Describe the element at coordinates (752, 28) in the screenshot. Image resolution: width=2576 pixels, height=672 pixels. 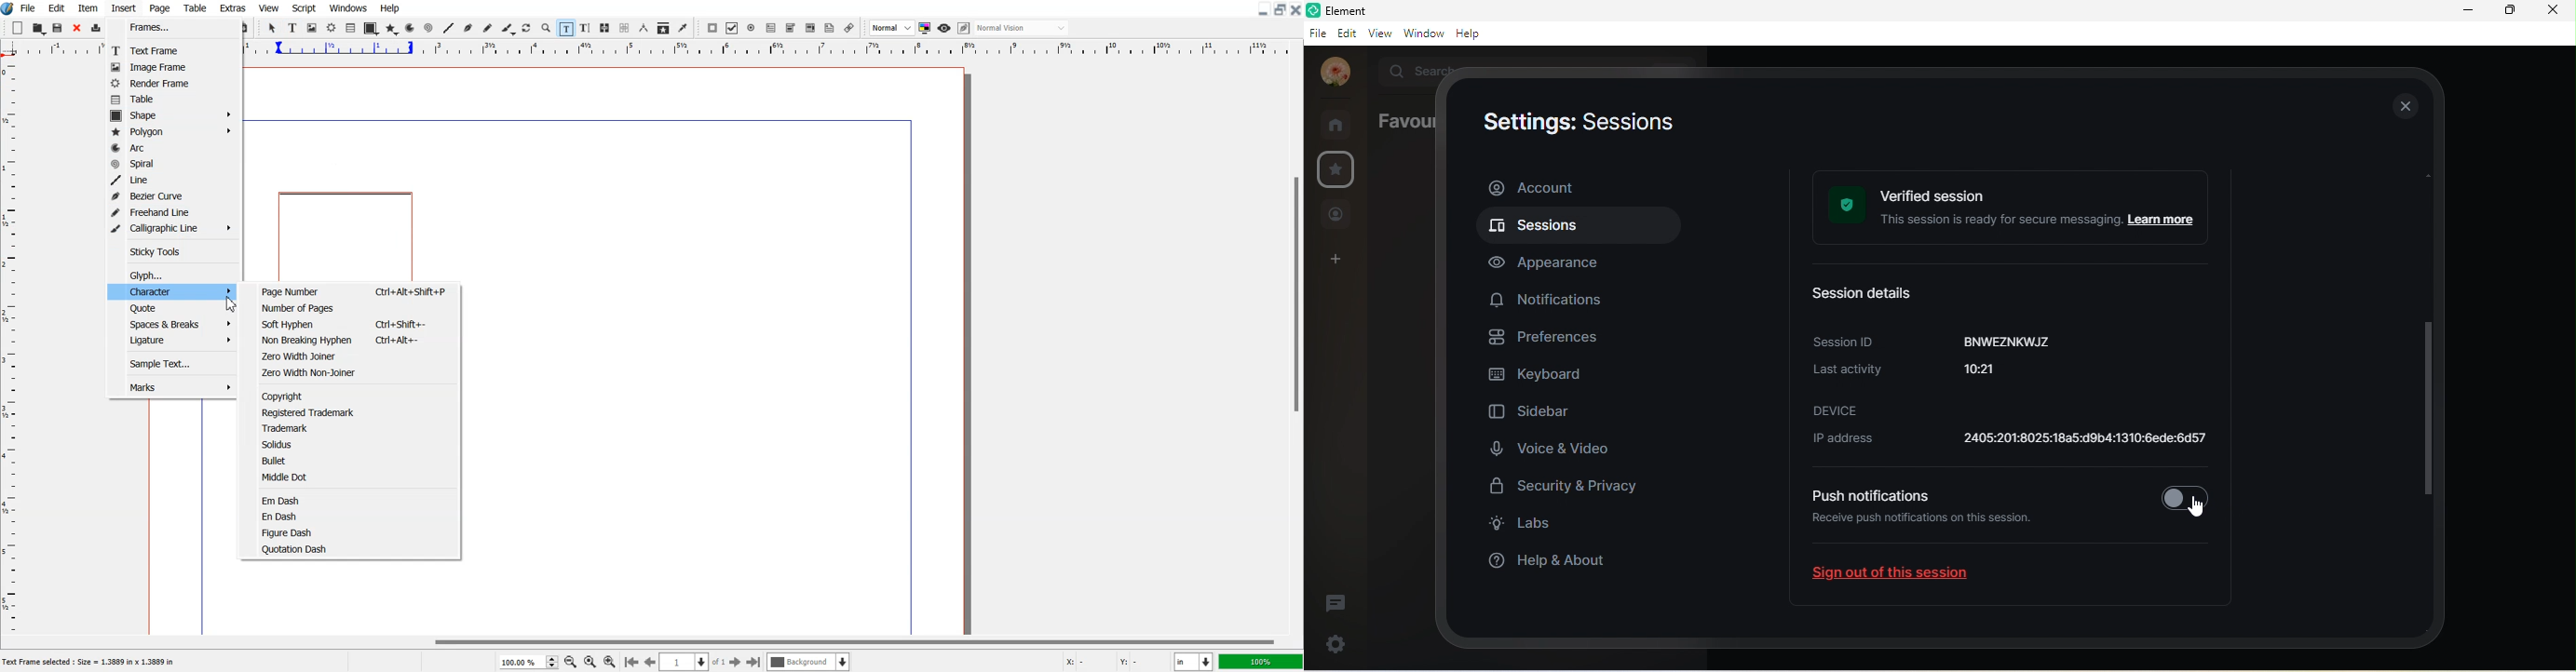
I see `PDF Radio Button` at that location.